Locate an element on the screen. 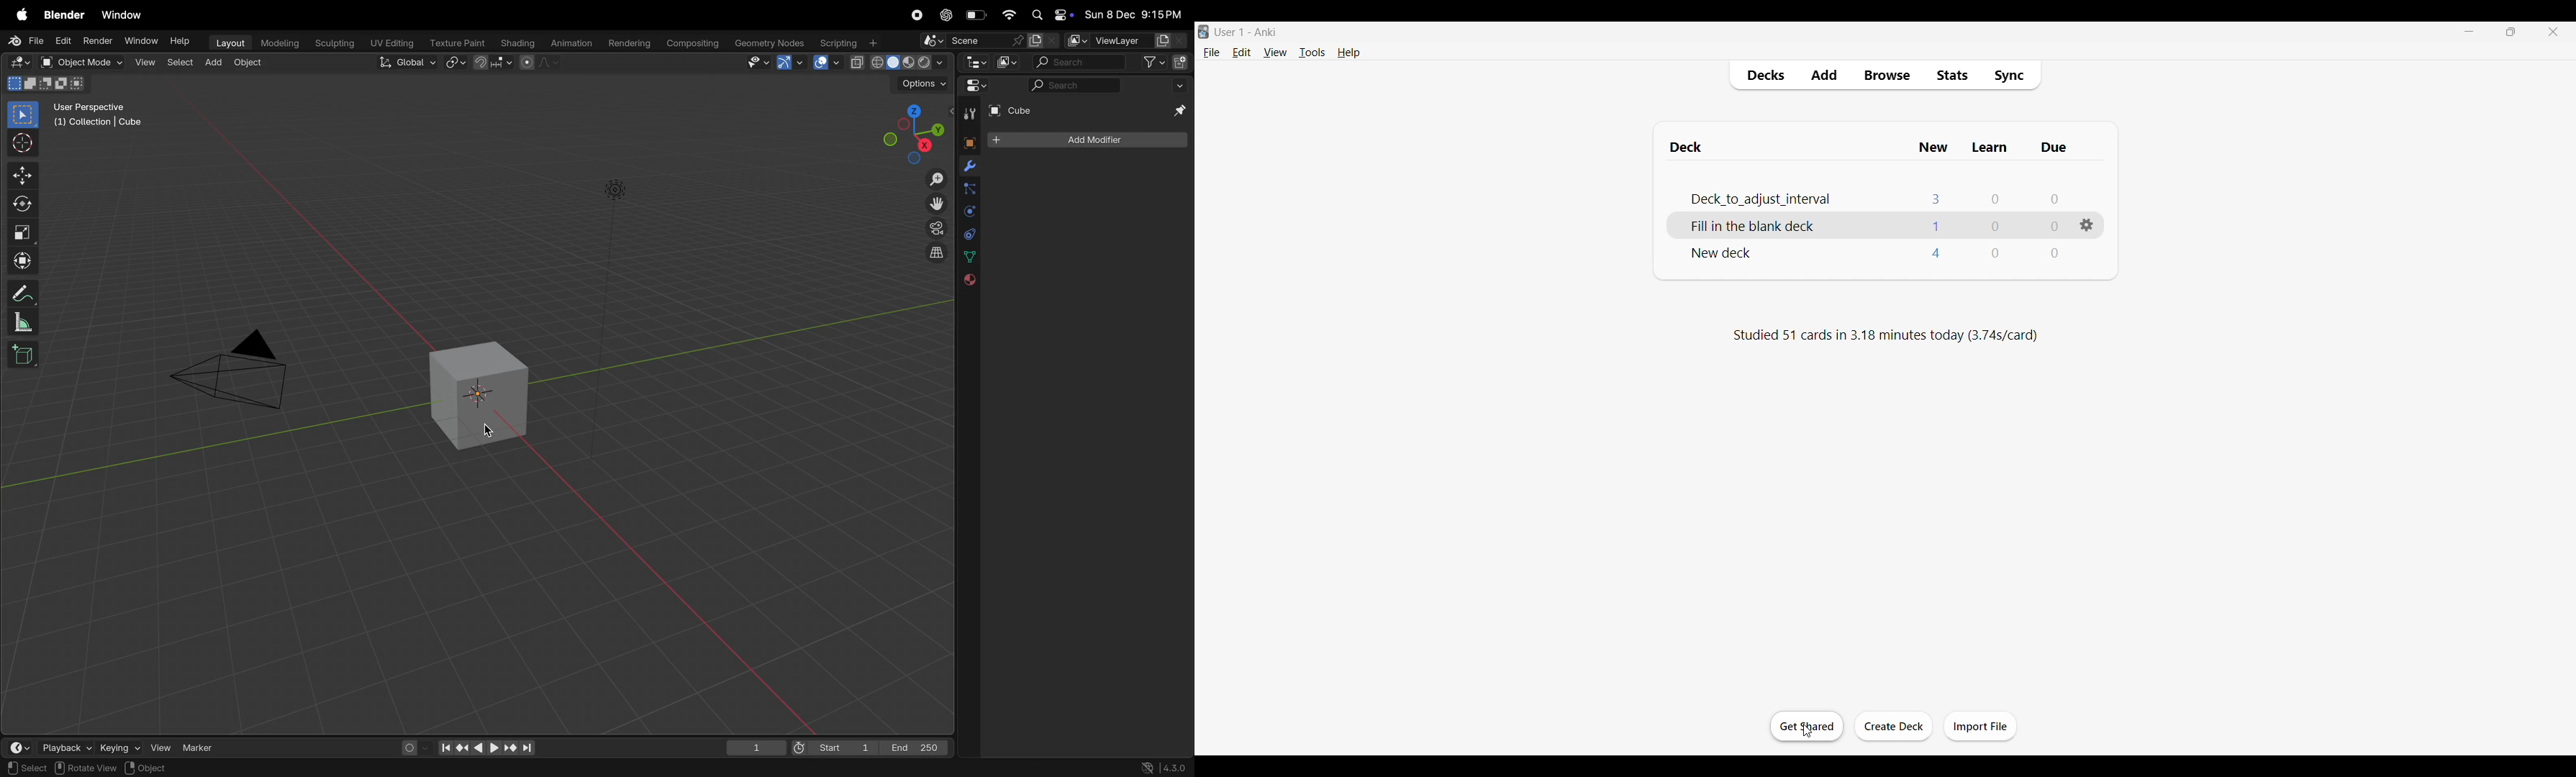  0 is located at coordinates (1992, 254).